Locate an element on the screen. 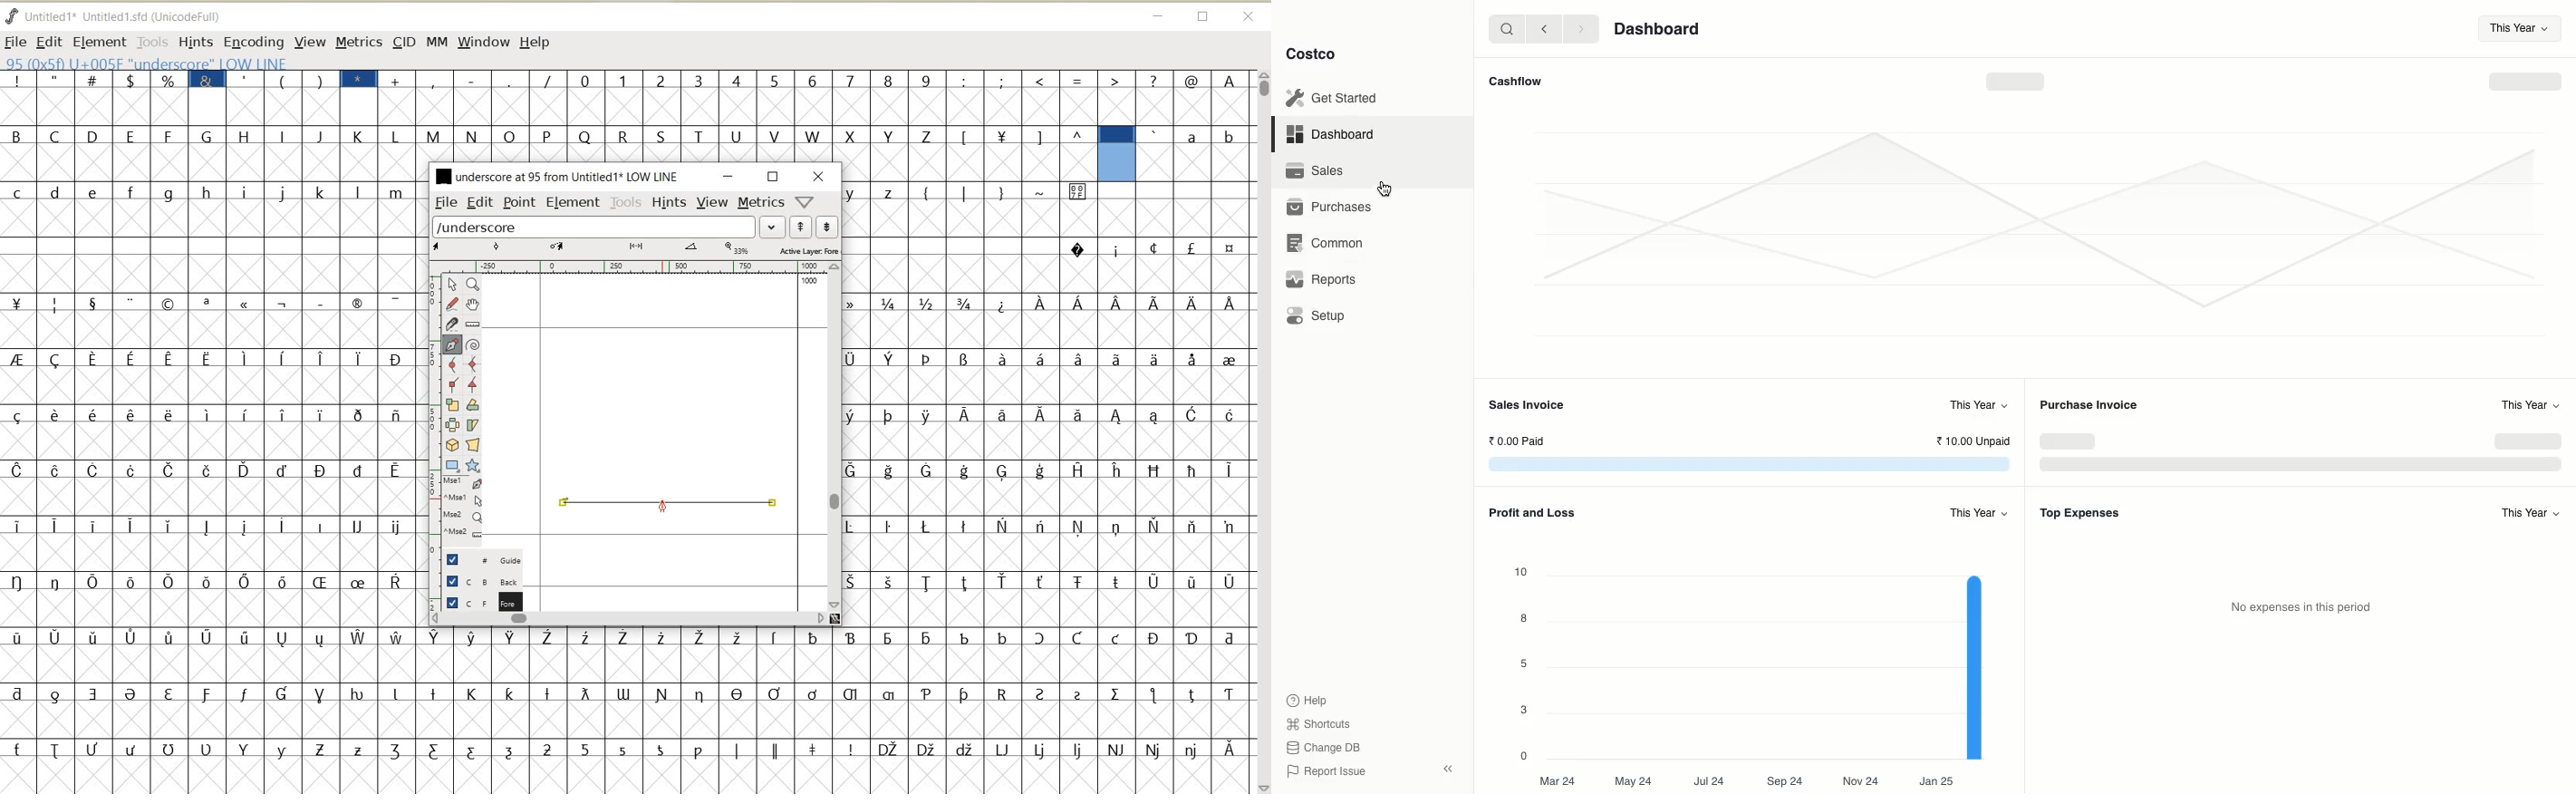 The height and width of the screenshot is (812, 2576). VIEW is located at coordinates (713, 200).